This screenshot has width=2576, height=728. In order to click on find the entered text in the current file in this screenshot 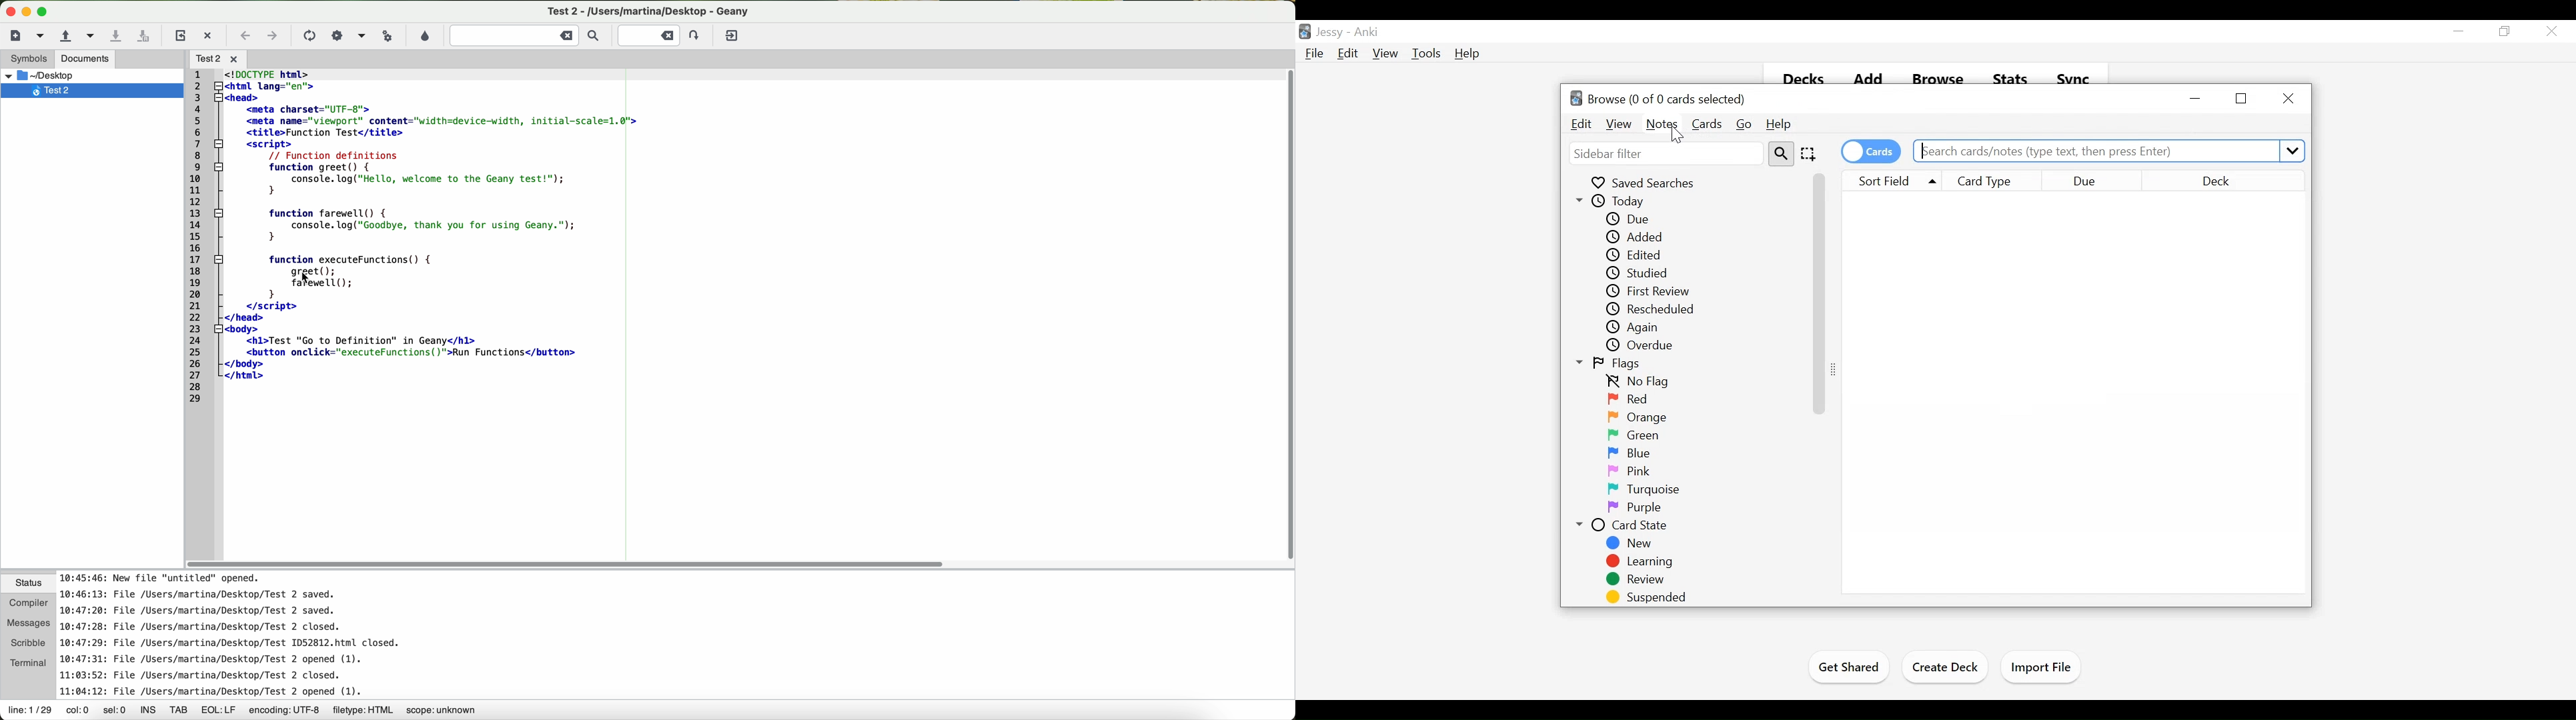, I will do `click(529, 35)`.